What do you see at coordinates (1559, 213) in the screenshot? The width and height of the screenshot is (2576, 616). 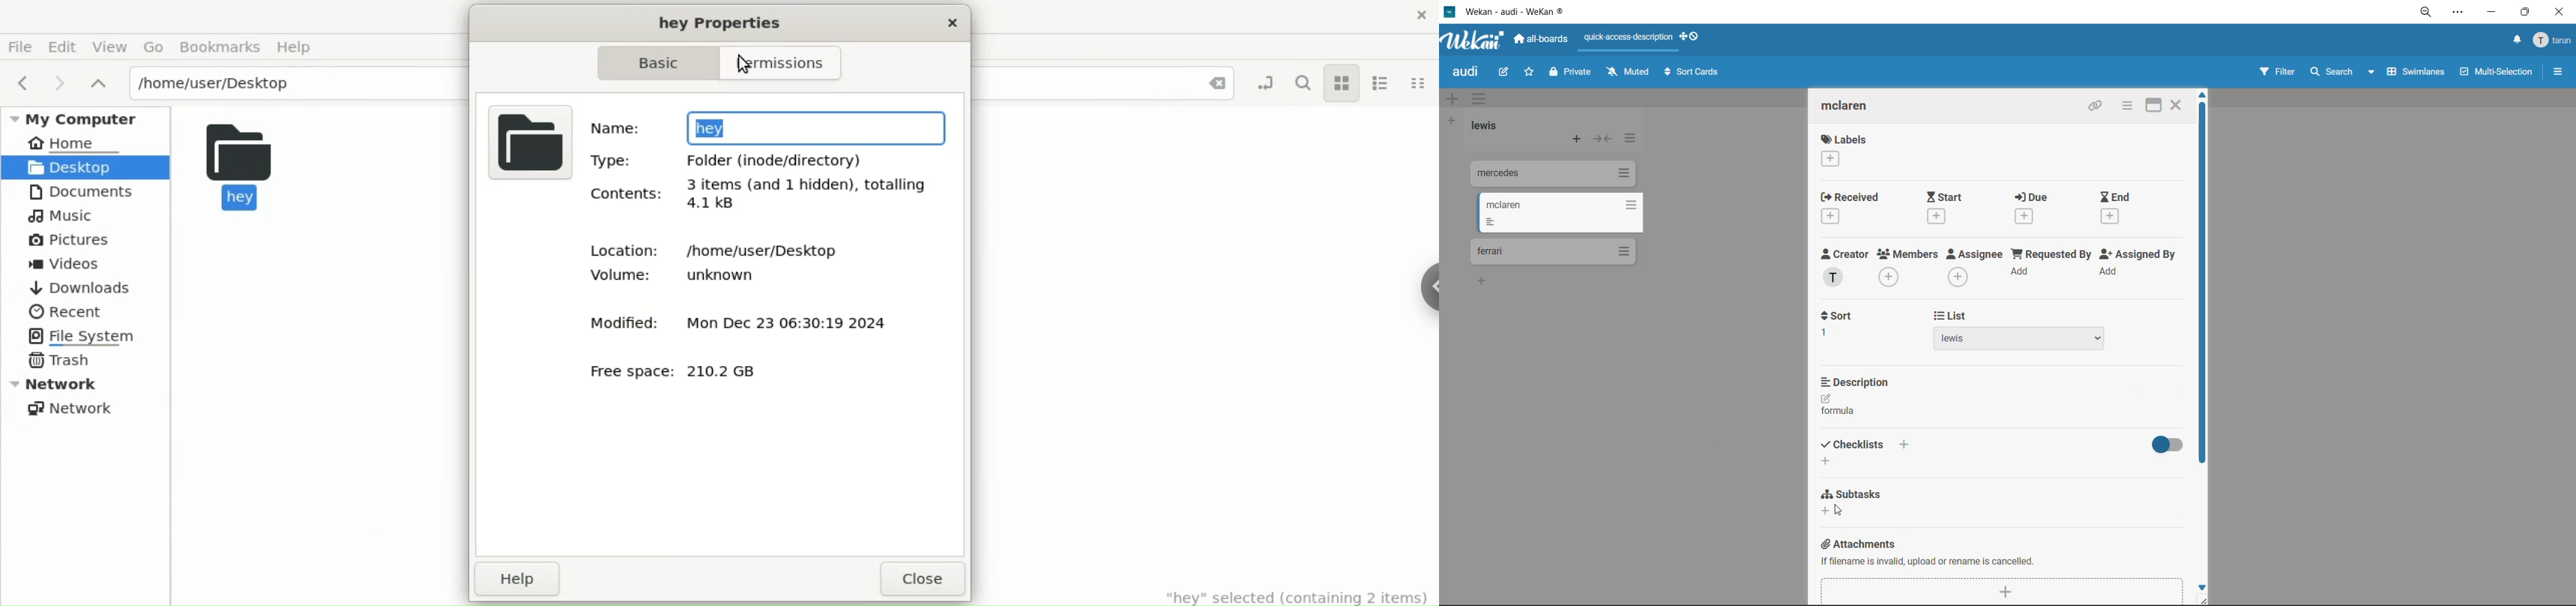 I see `cards` at bounding box center [1559, 213].